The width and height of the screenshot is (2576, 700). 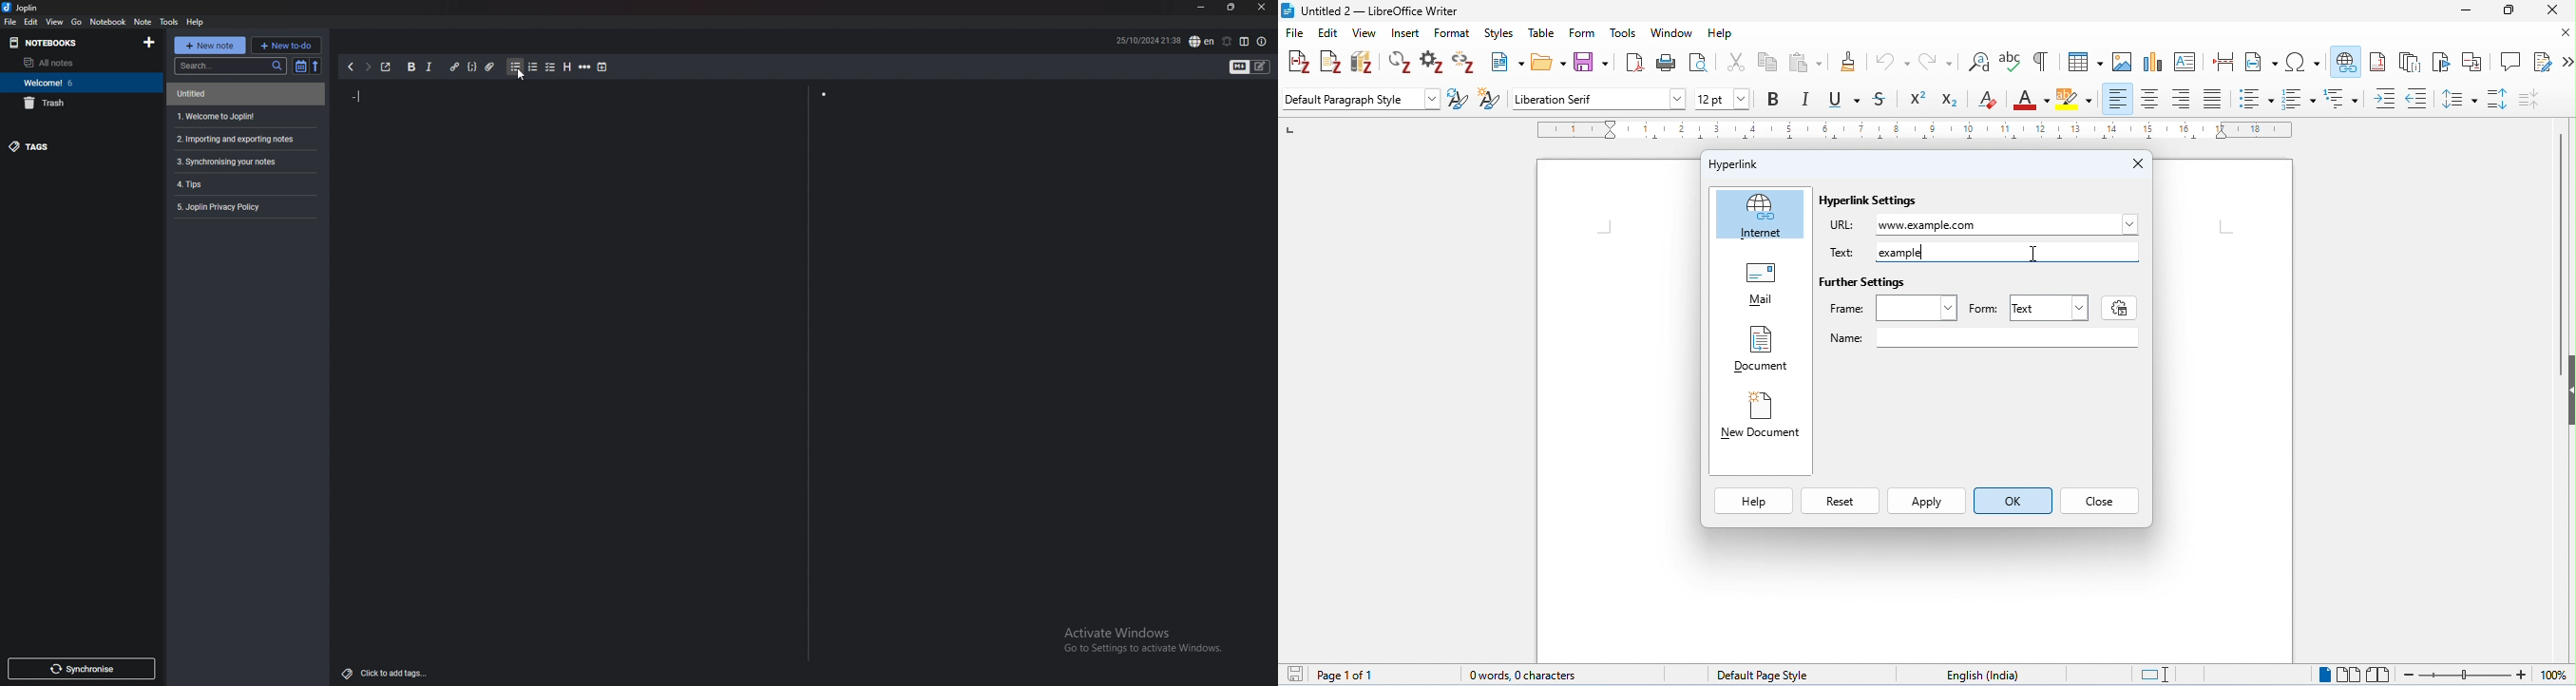 What do you see at coordinates (470, 67) in the screenshot?
I see `code` at bounding box center [470, 67].